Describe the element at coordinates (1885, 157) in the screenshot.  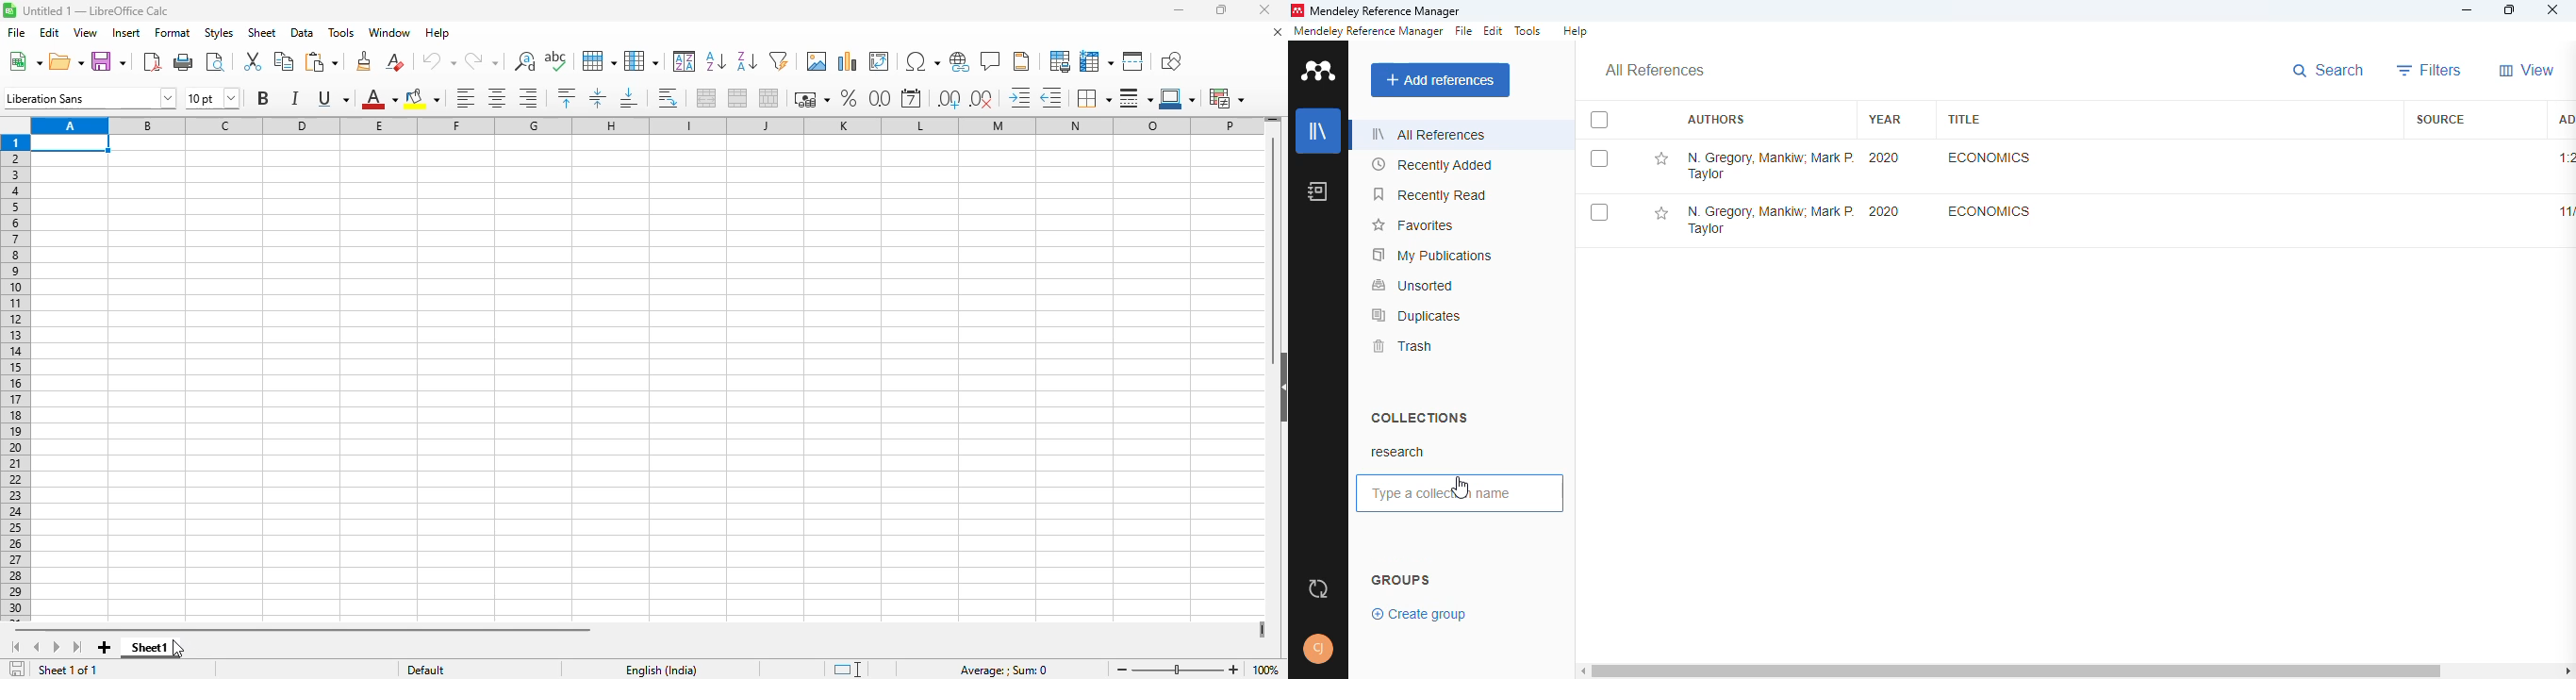
I see `2020` at that location.